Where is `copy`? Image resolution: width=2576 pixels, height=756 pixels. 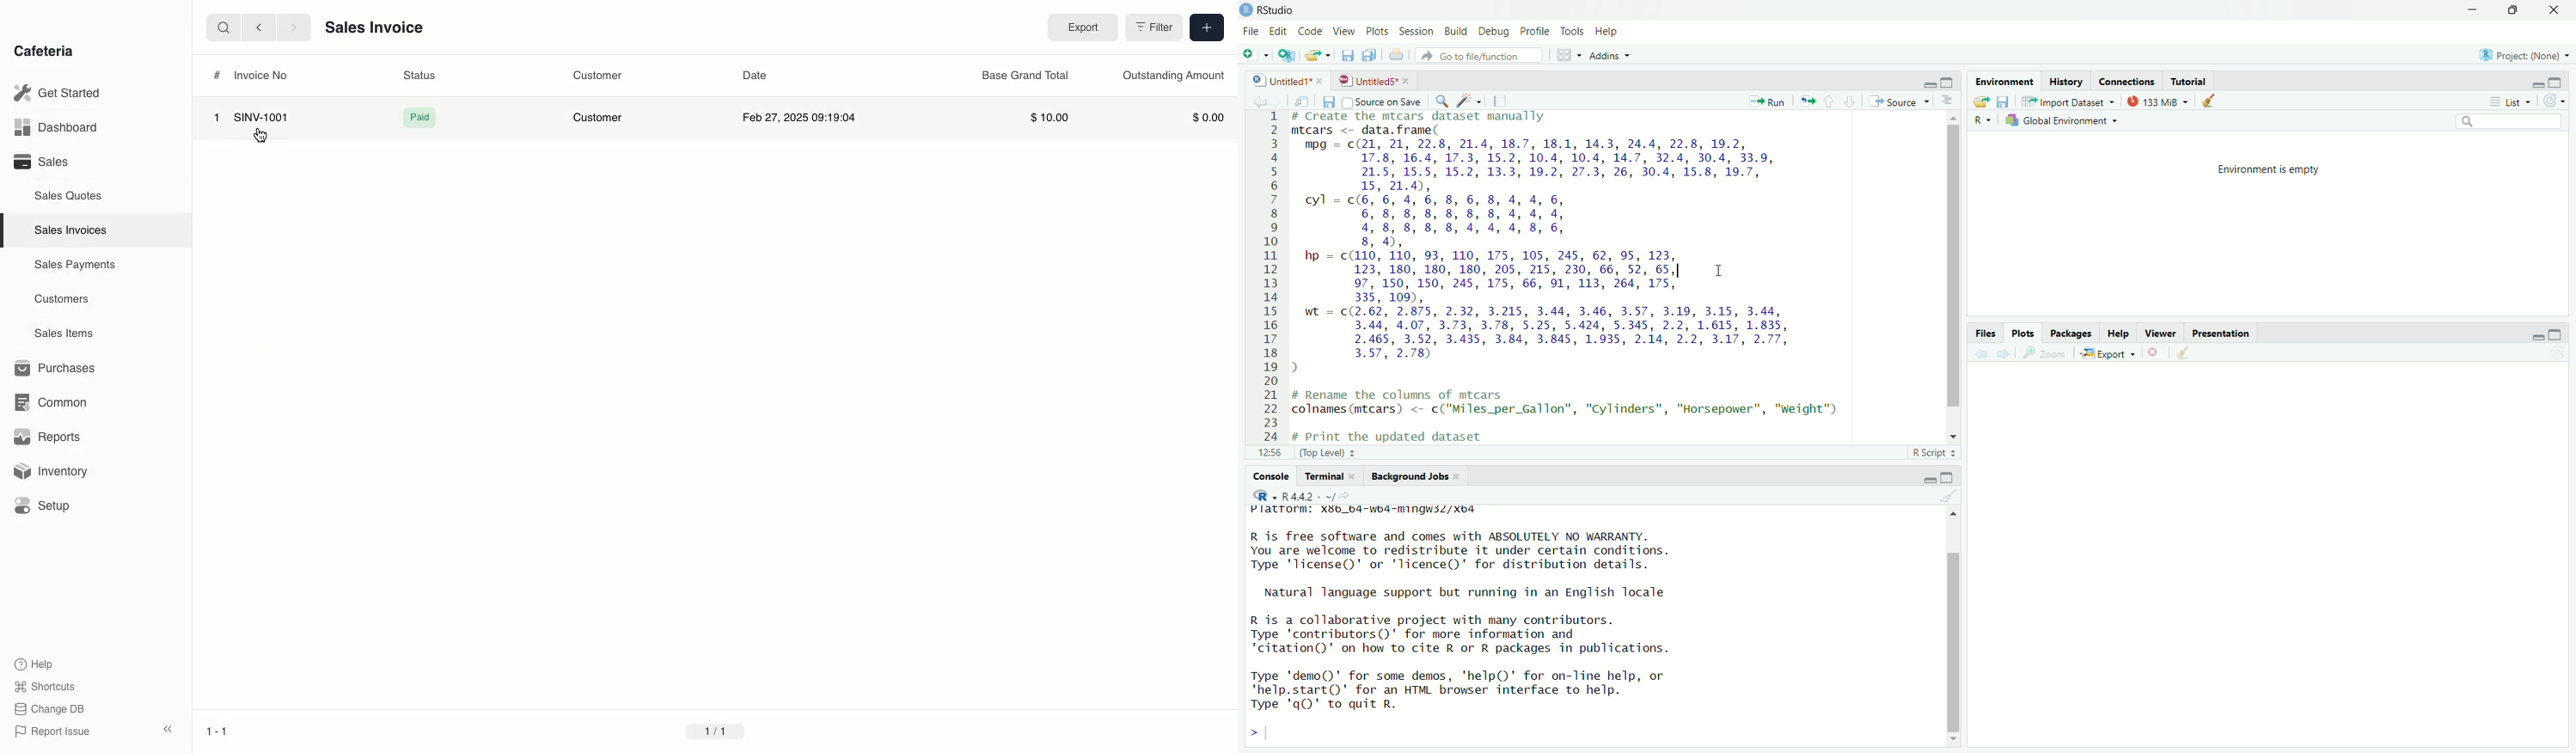
copy is located at coordinates (1370, 55).